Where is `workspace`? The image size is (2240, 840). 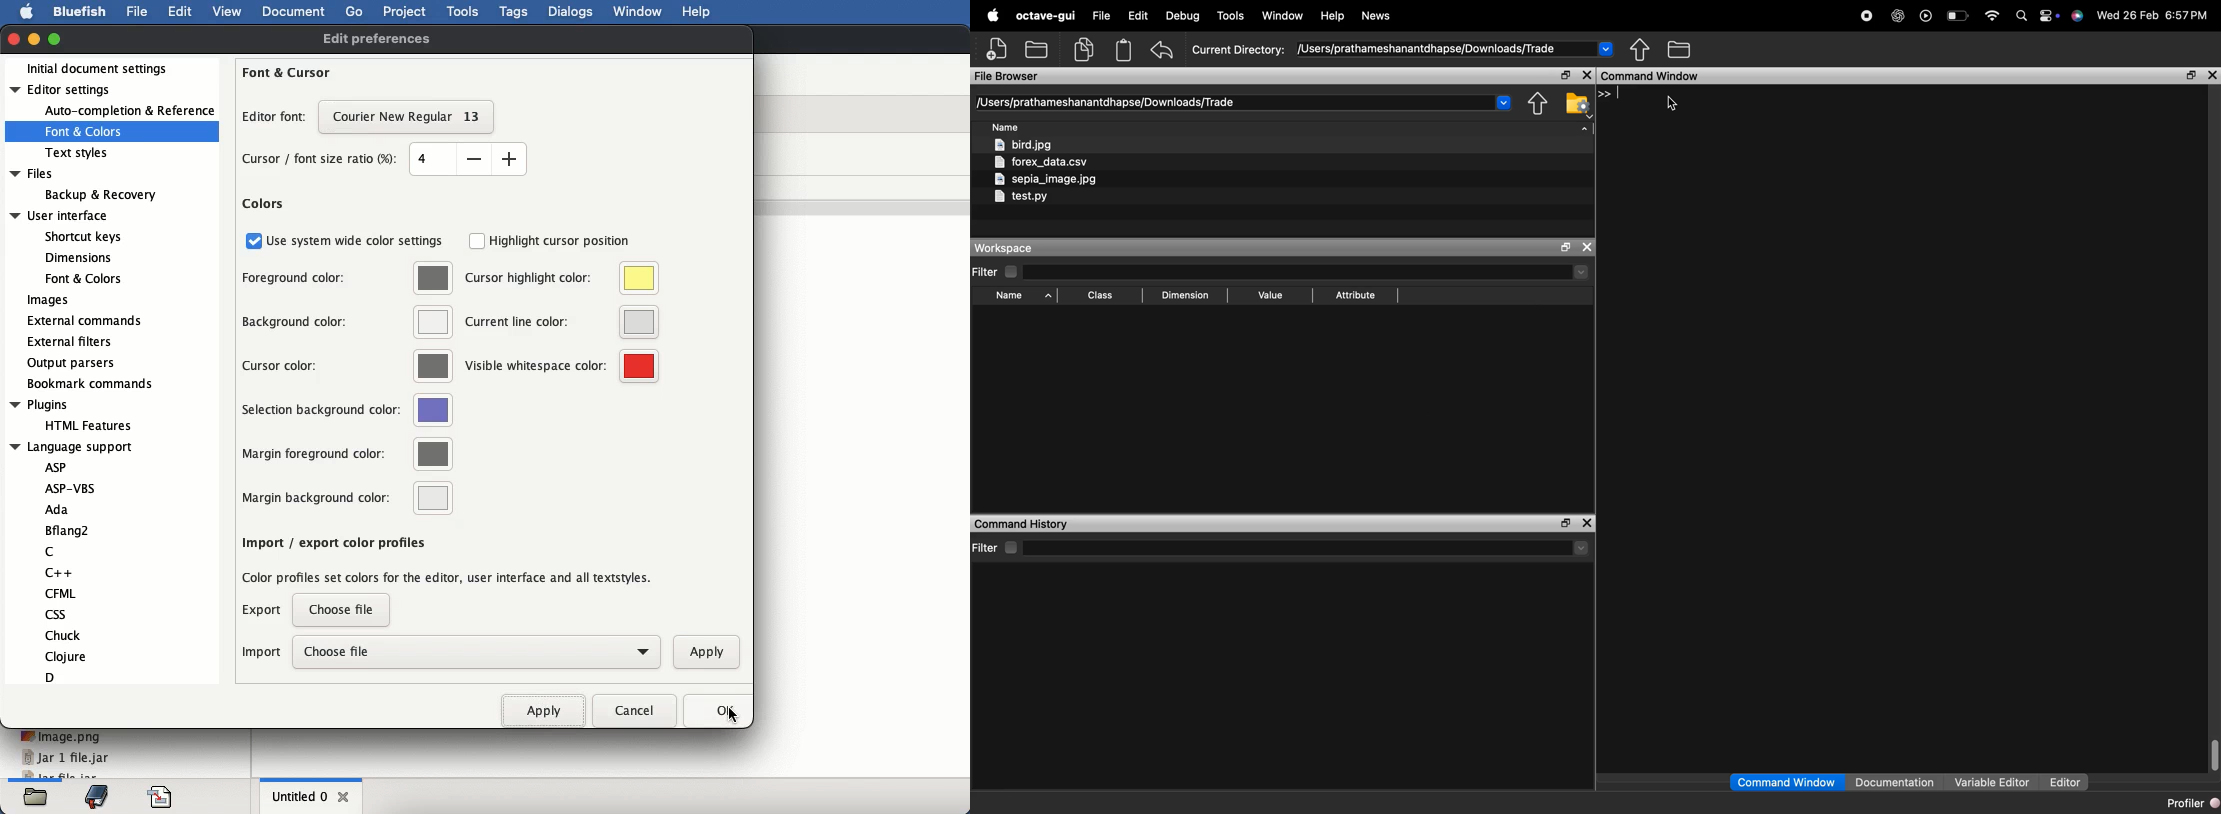
workspace is located at coordinates (1007, 248).